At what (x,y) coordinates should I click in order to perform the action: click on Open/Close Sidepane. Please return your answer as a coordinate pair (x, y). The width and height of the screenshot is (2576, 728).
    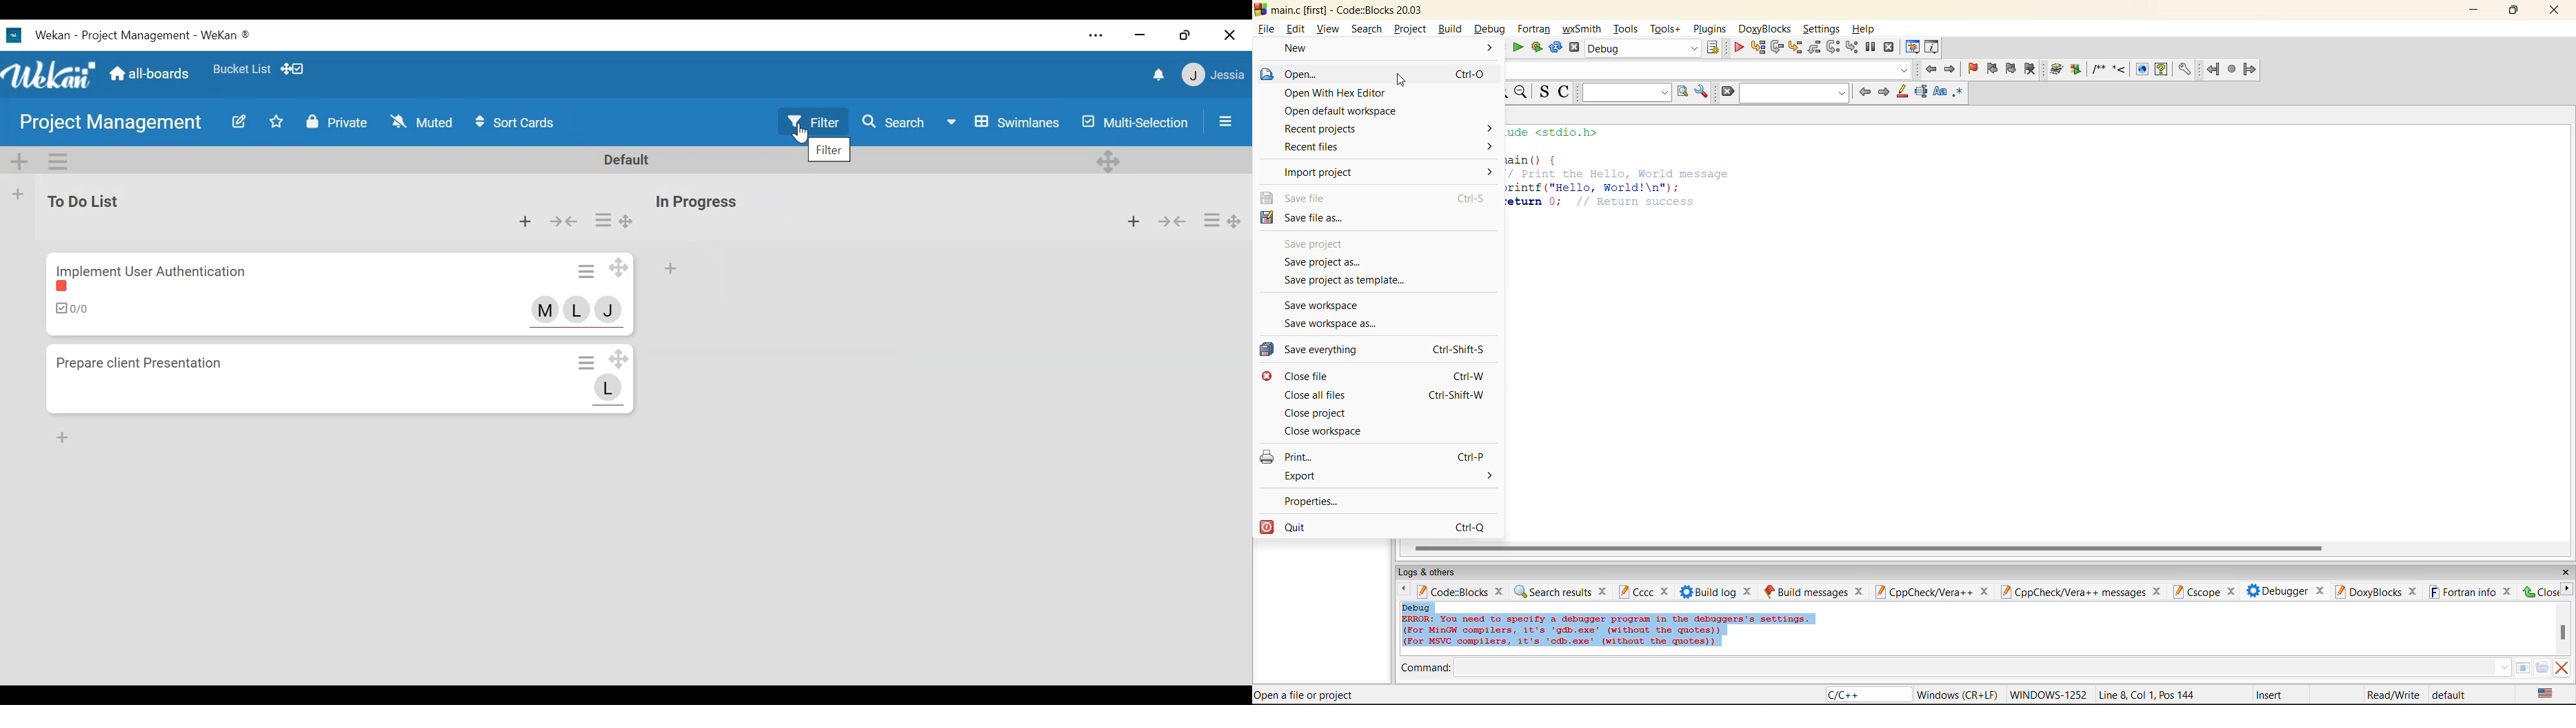
    Looking at the image, I should click on (1225, 120).